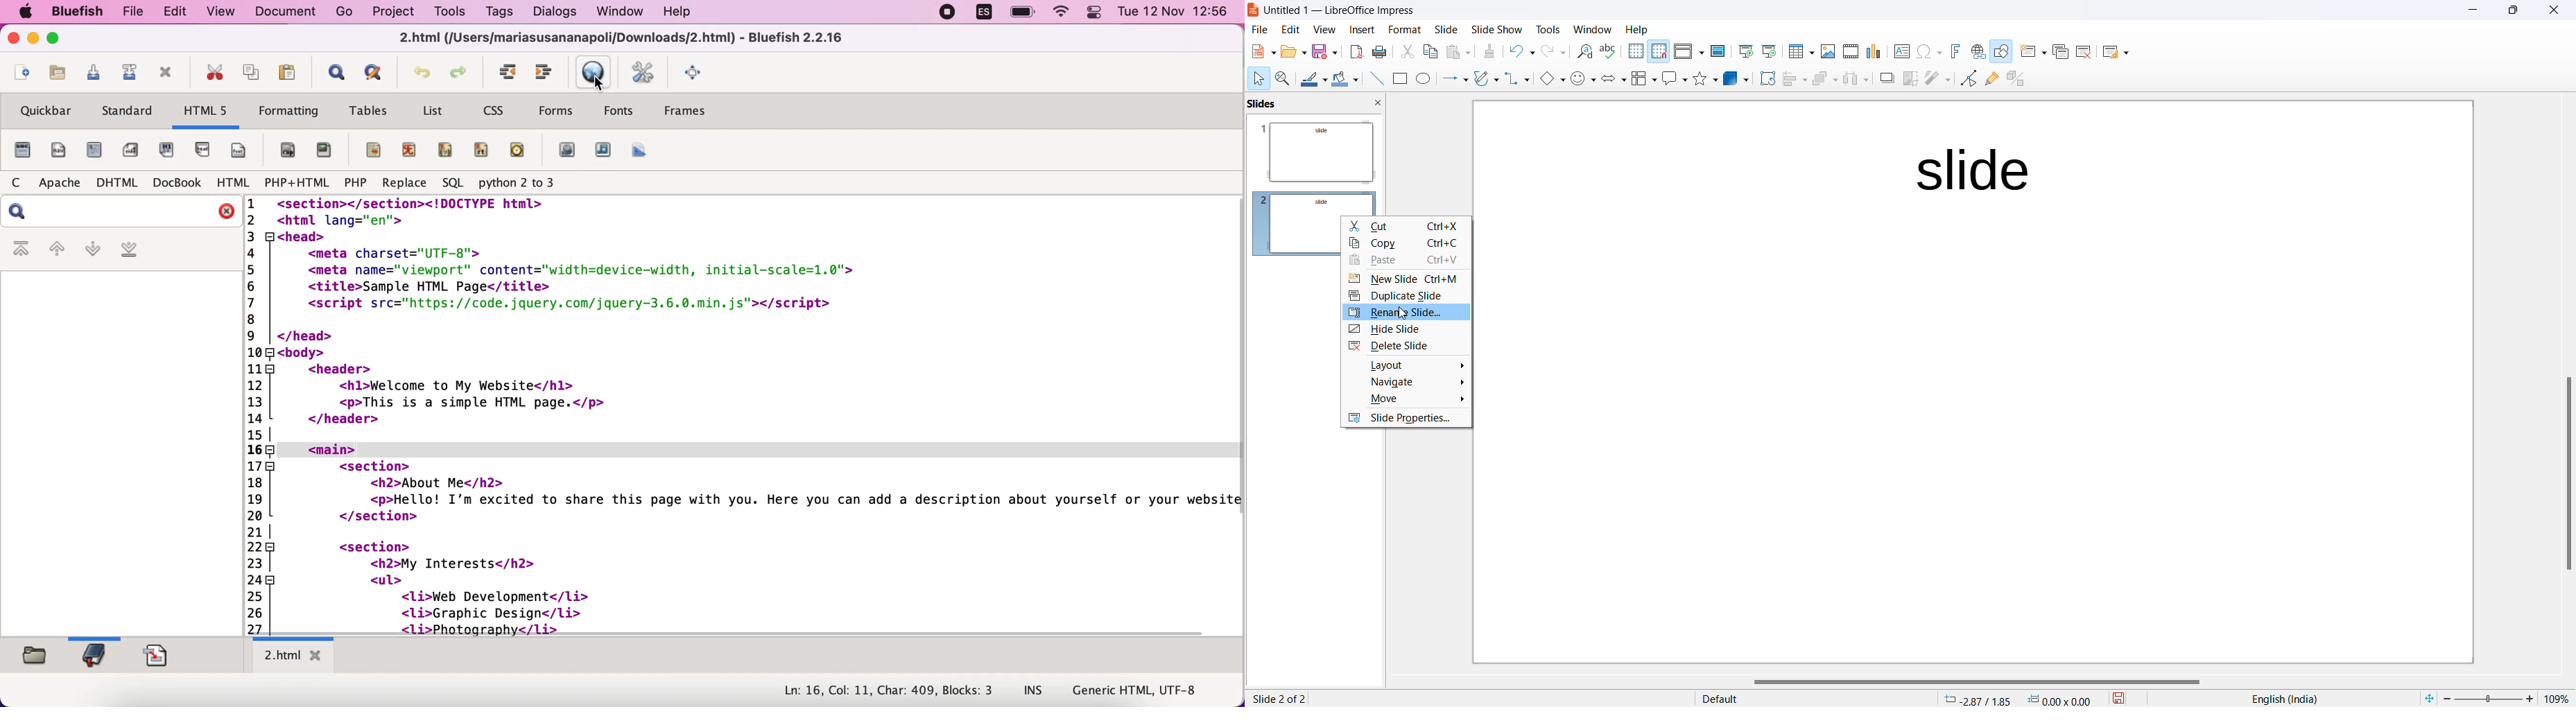 The image size is (2576, 728). Describe the element at coordinates (98, 655) in the screenshot. I see `bookmark` at that location.